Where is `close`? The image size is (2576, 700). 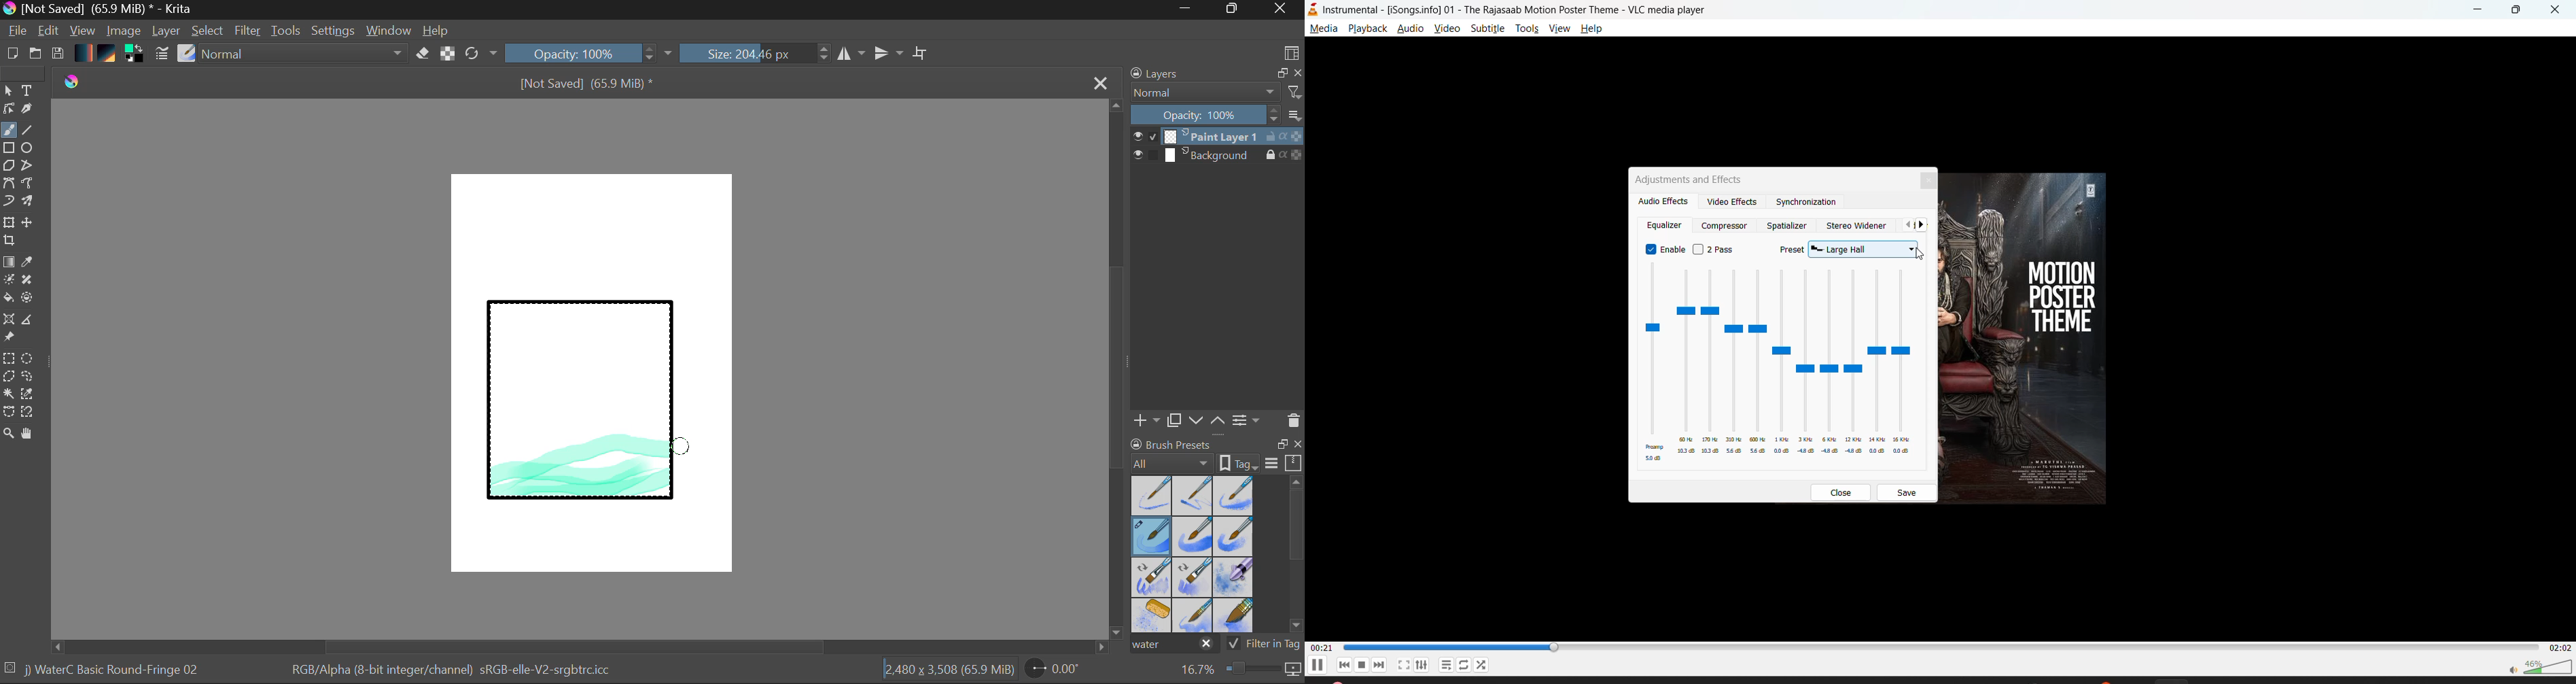 close is located at coordinates (1926, 179).